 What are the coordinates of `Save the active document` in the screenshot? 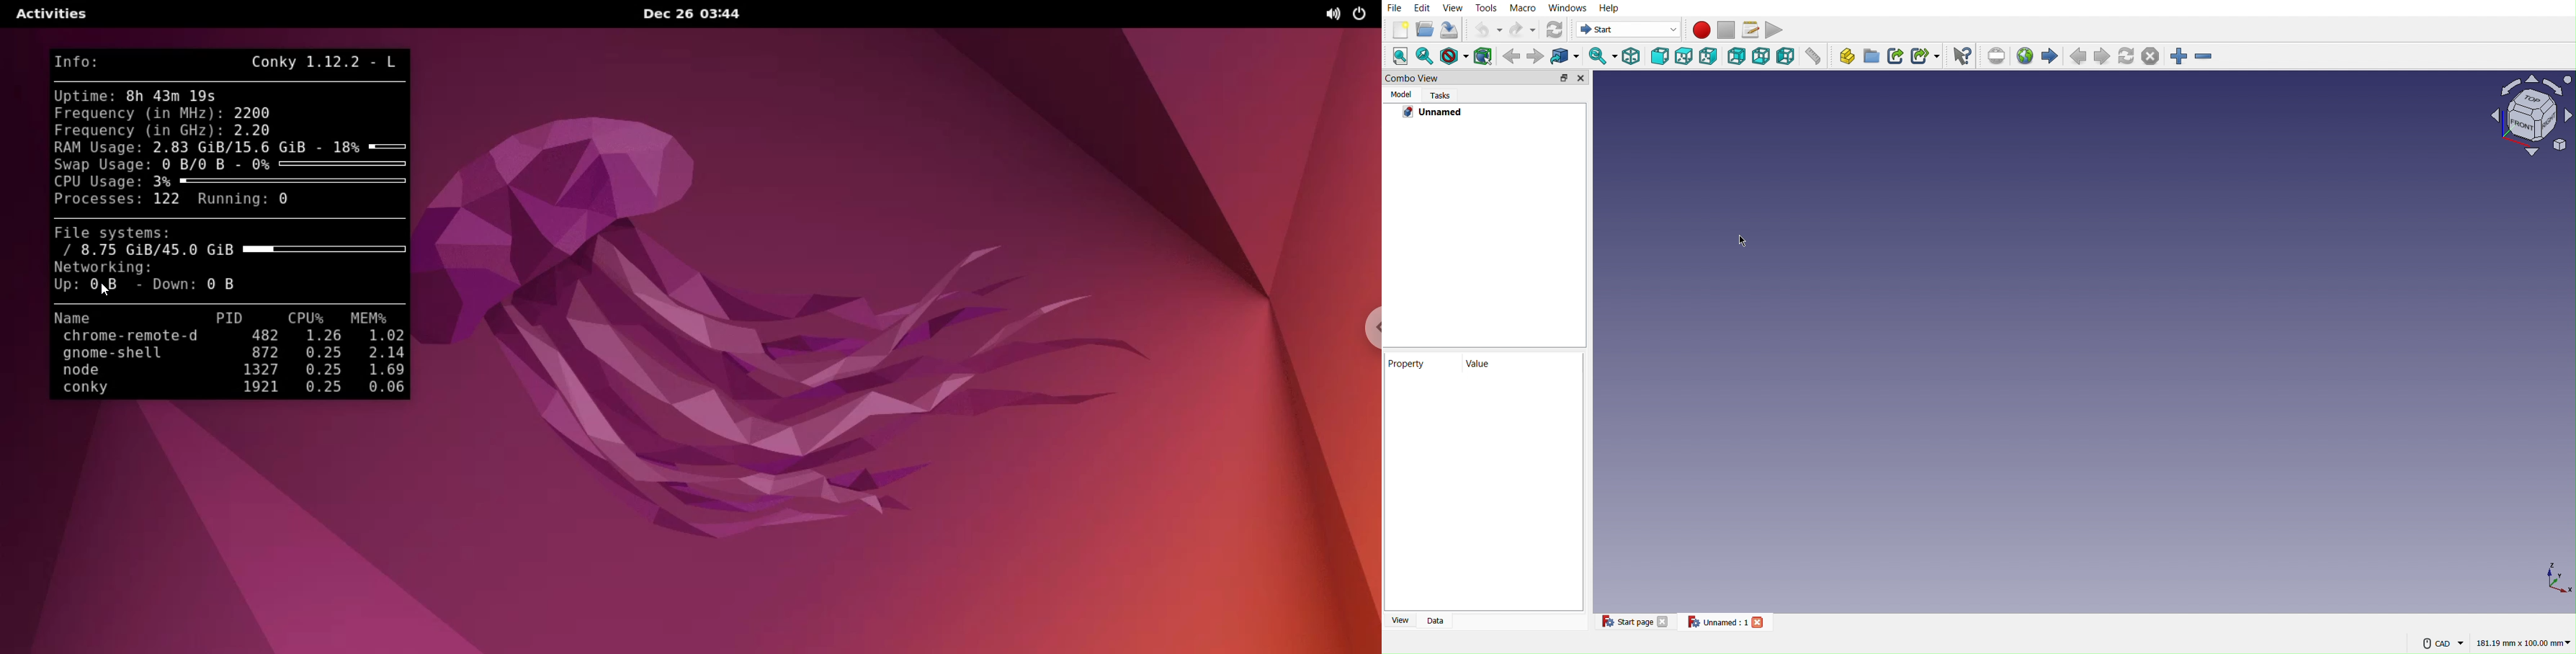 It's located at (1451, 30).